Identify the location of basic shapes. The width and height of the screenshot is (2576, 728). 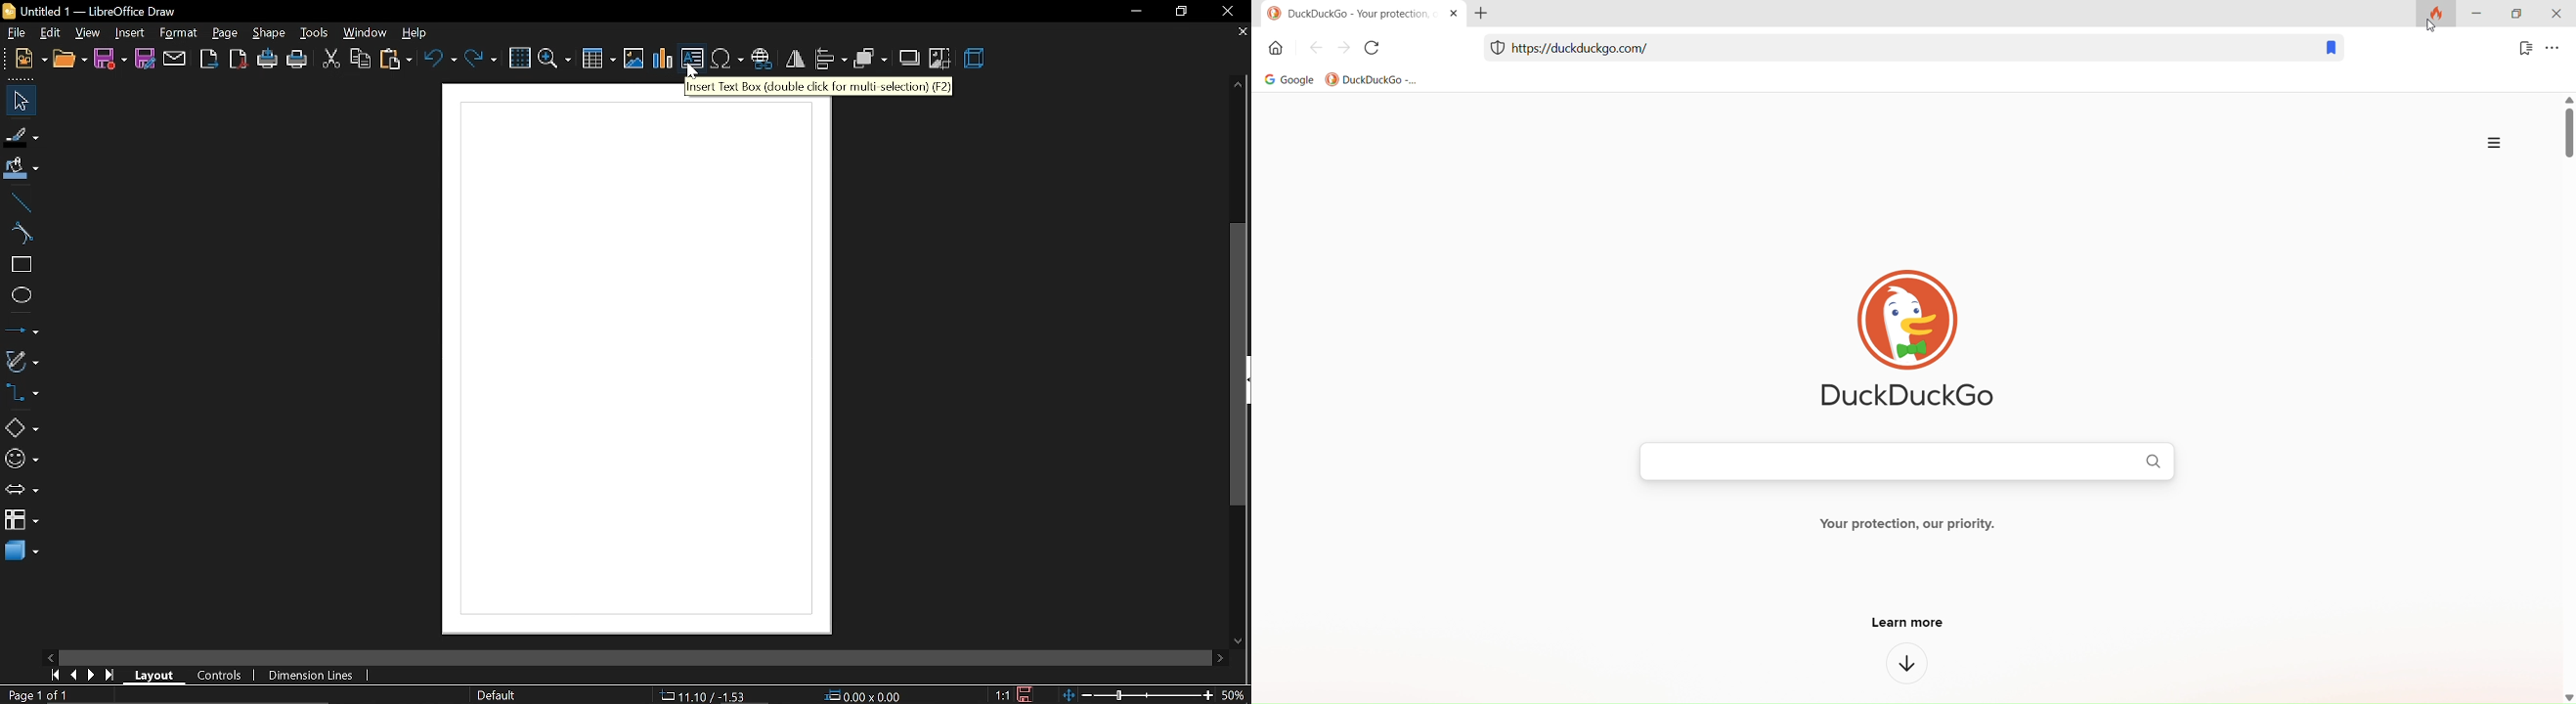
(21, 428).